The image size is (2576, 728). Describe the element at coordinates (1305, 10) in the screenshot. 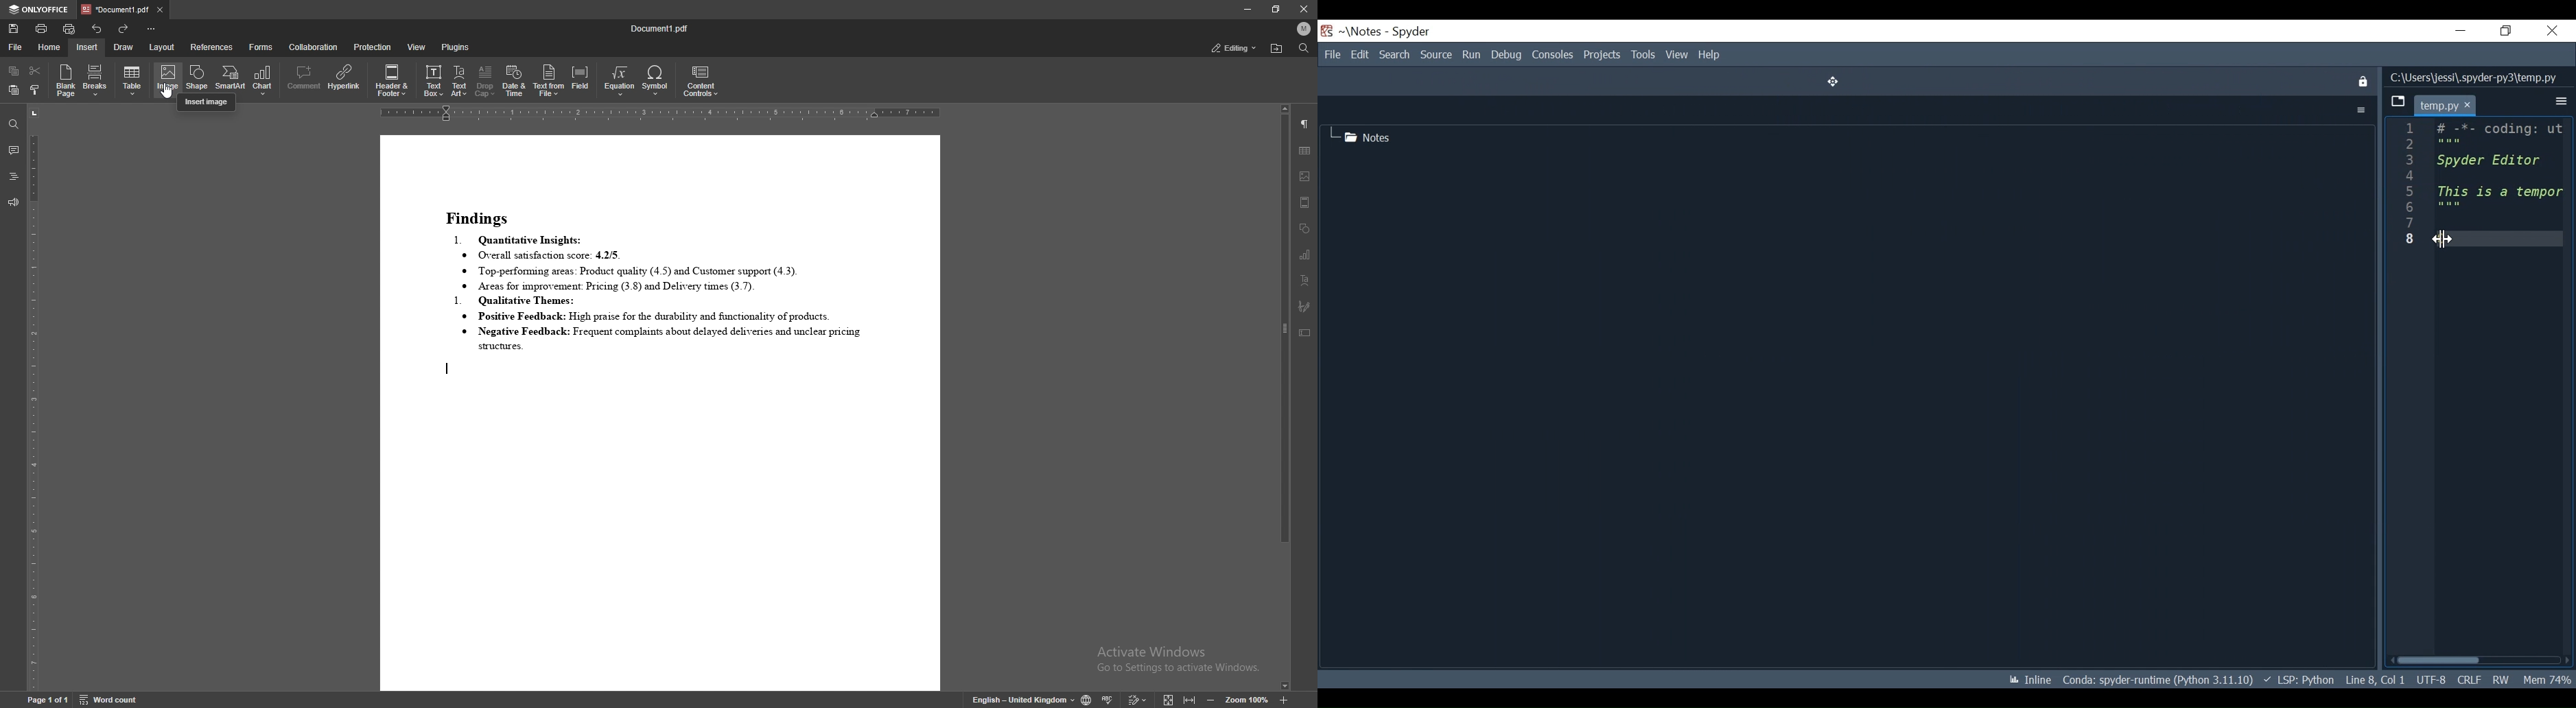

I see `close` at that location.